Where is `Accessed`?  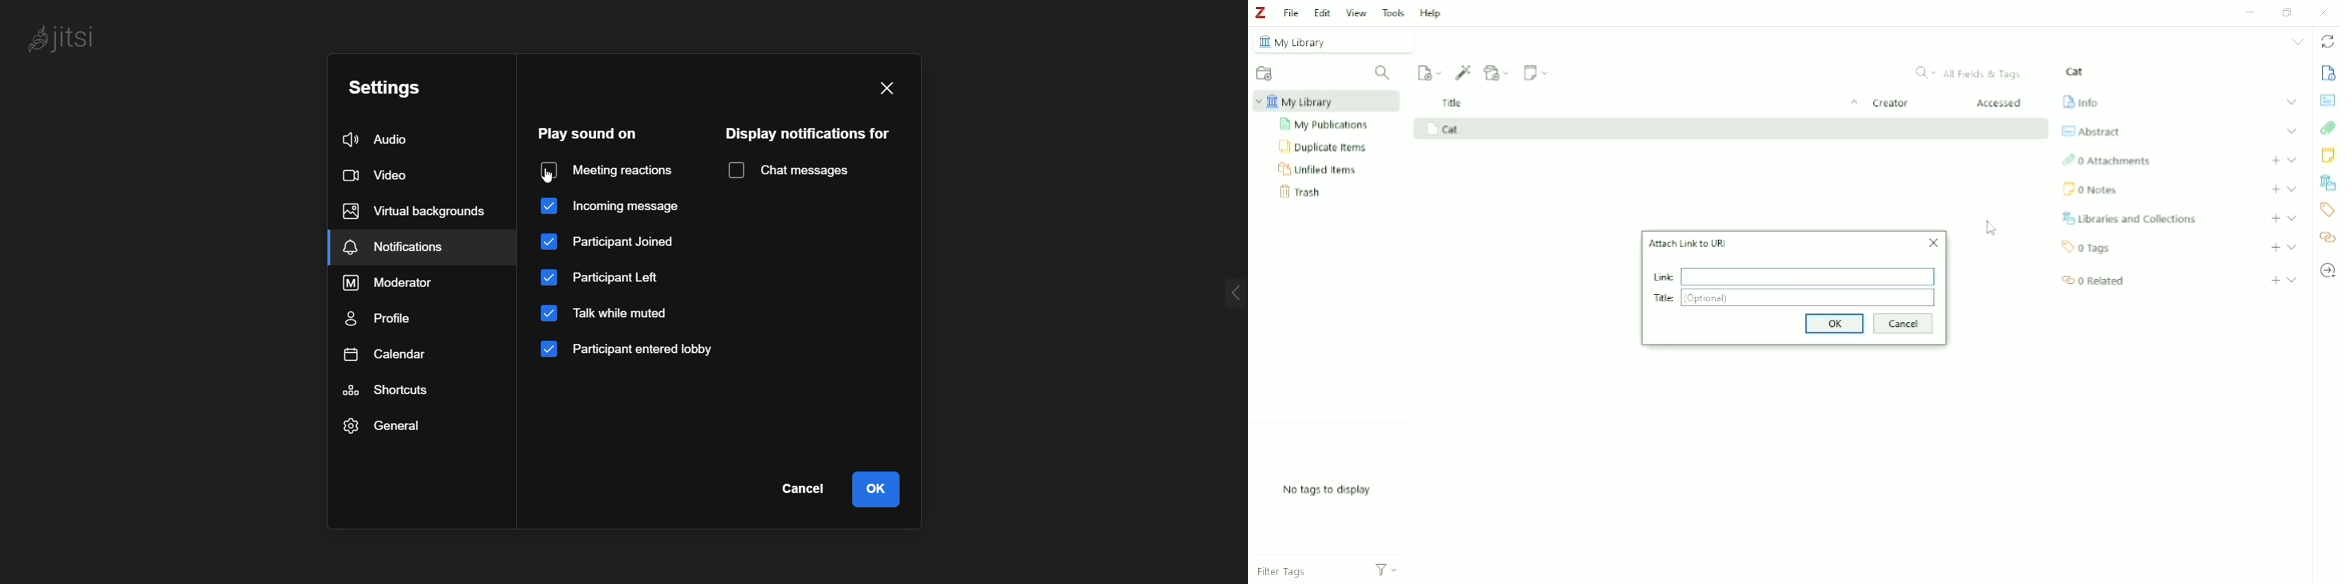 Accessed is located at coordinates (2000, 103).